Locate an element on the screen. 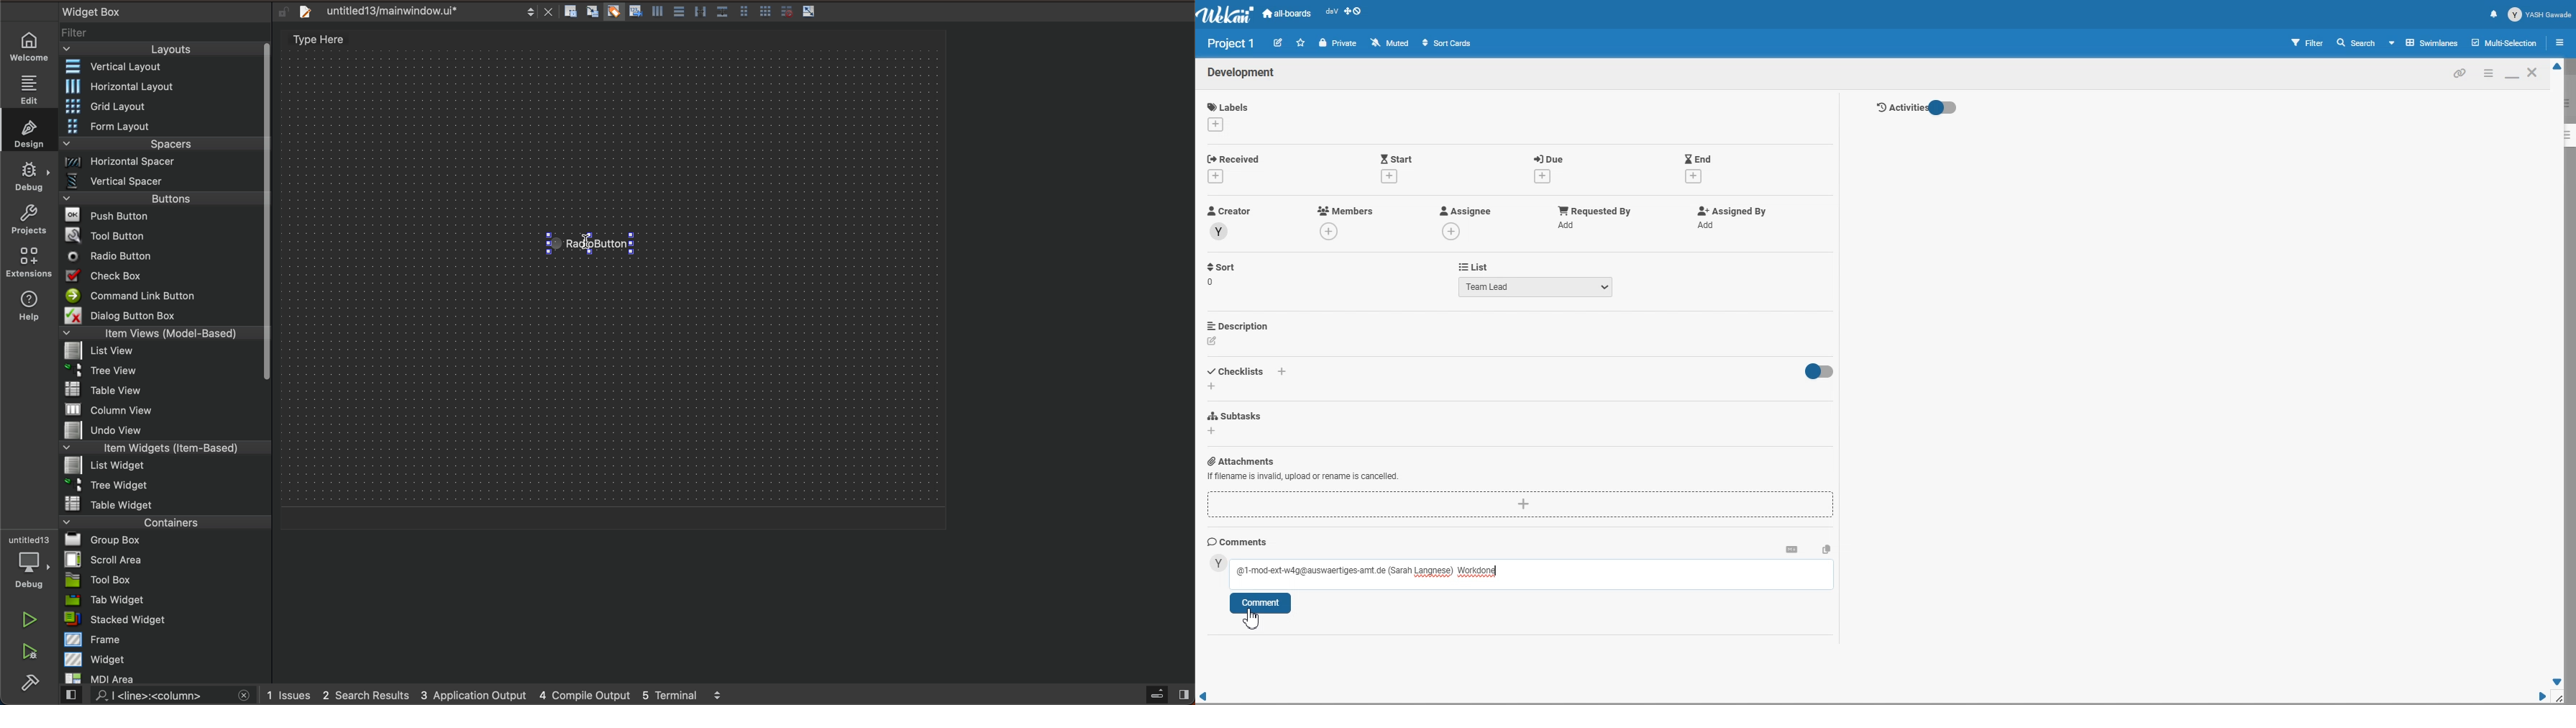 This screenshot has width=2576, height=728. Cursor is located at coordinates (1252, 617).